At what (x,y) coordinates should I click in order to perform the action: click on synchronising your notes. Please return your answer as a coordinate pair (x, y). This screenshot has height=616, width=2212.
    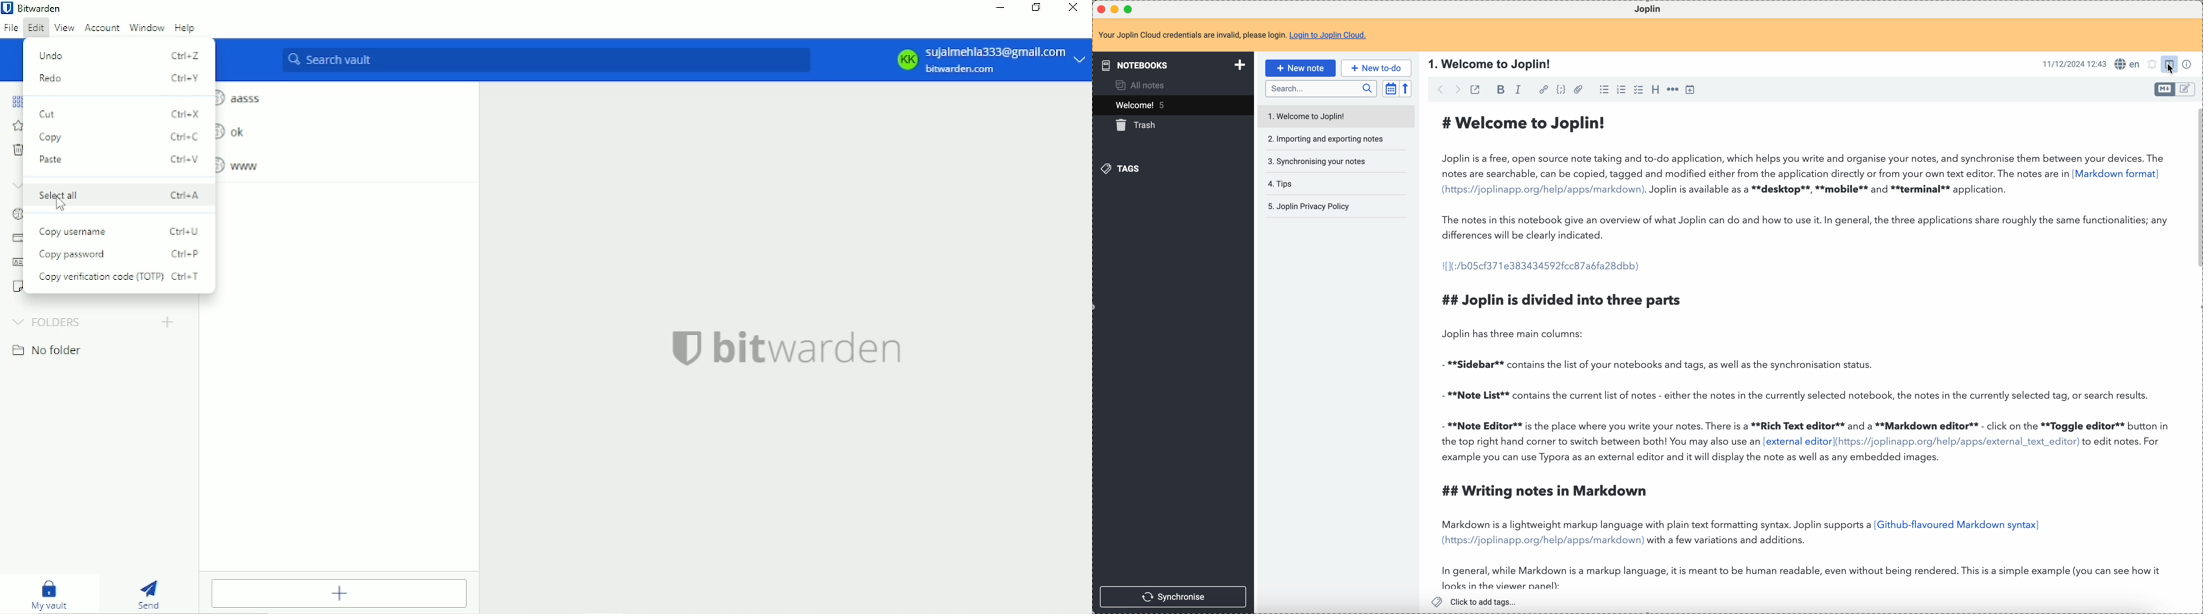
    Looking at the image, I should click on (1317, 160).